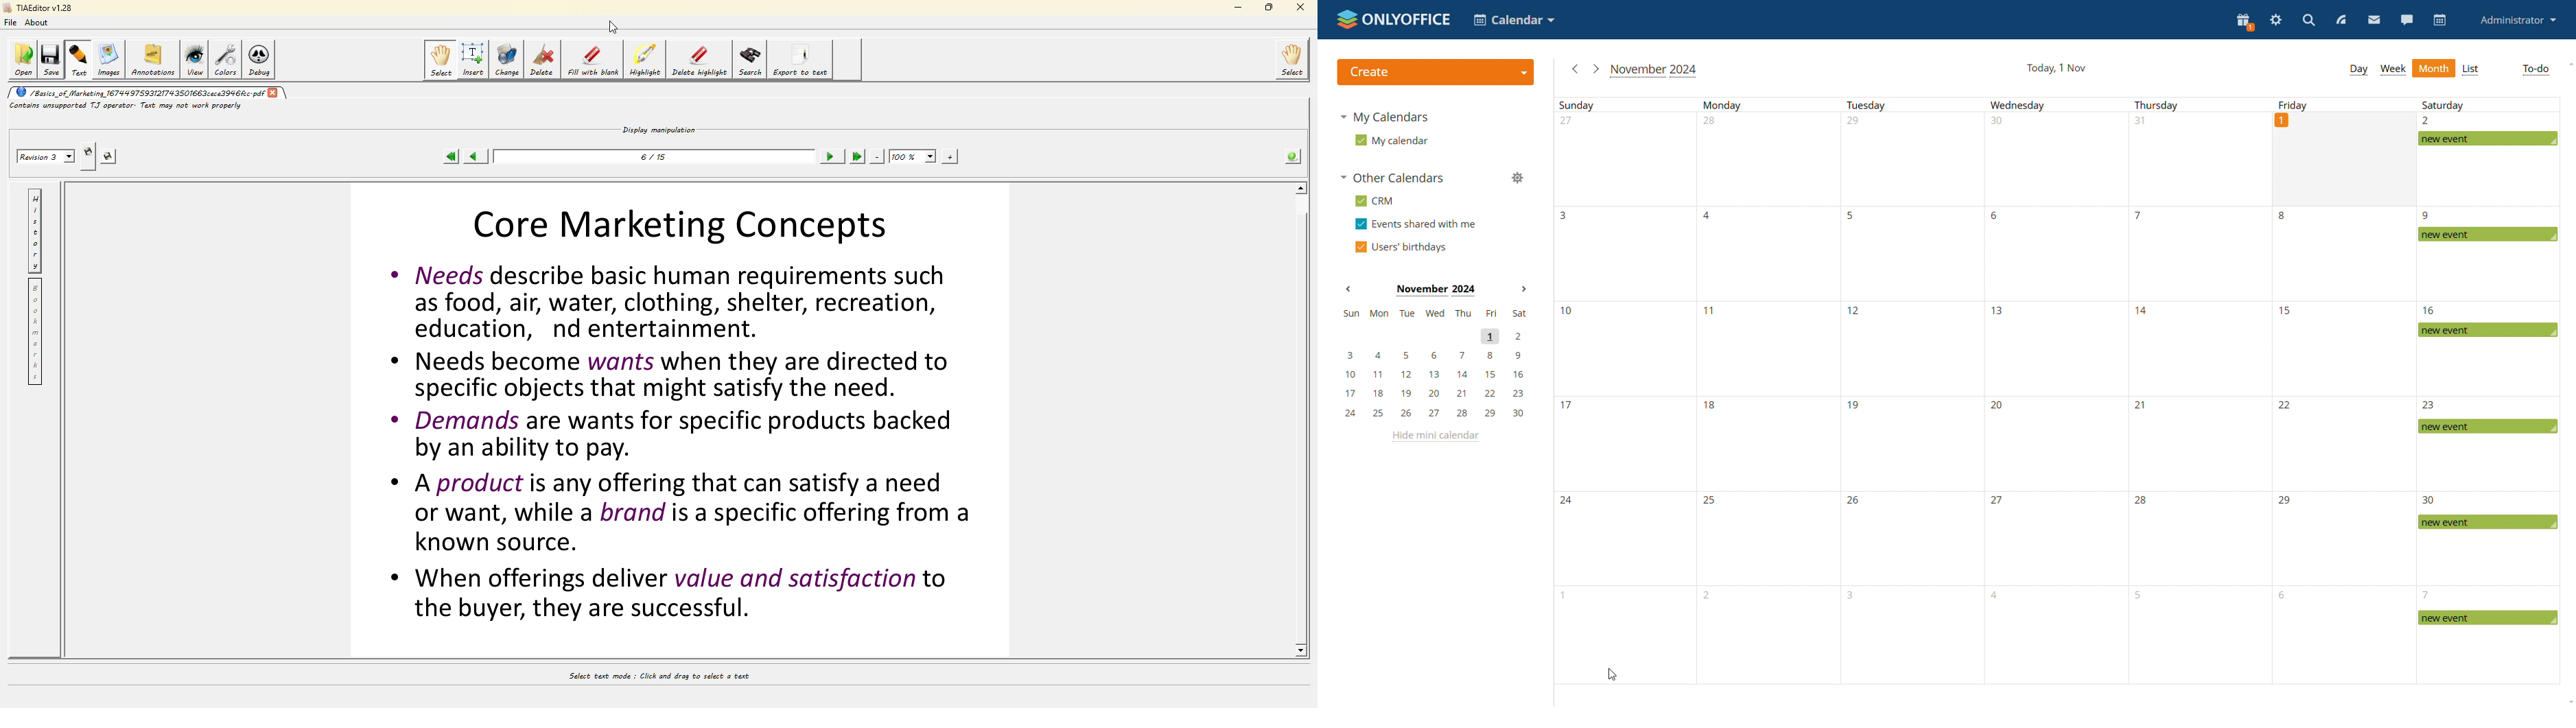  I want to click on delete highlight, so click(697, 58).